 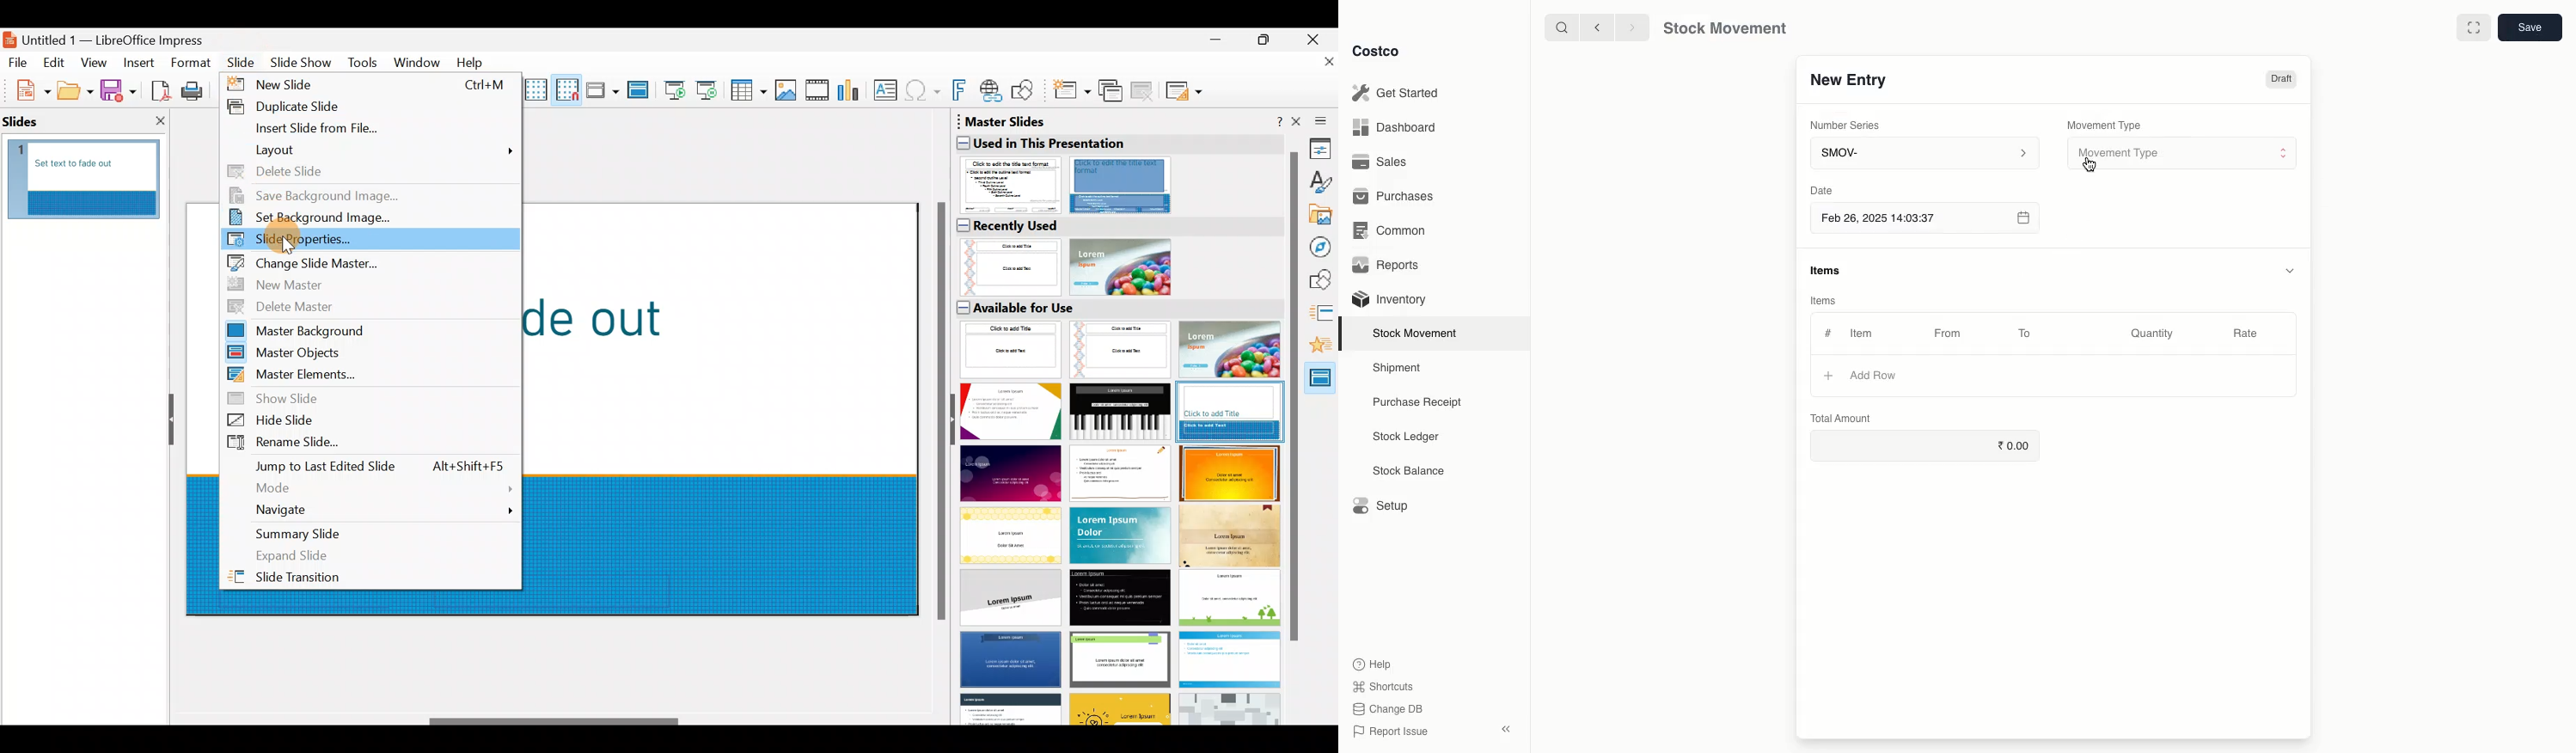 What do you see at coordinates (1397, 198) in the screenshot?
I see `Purchases` at bounding box center [1397, 198].